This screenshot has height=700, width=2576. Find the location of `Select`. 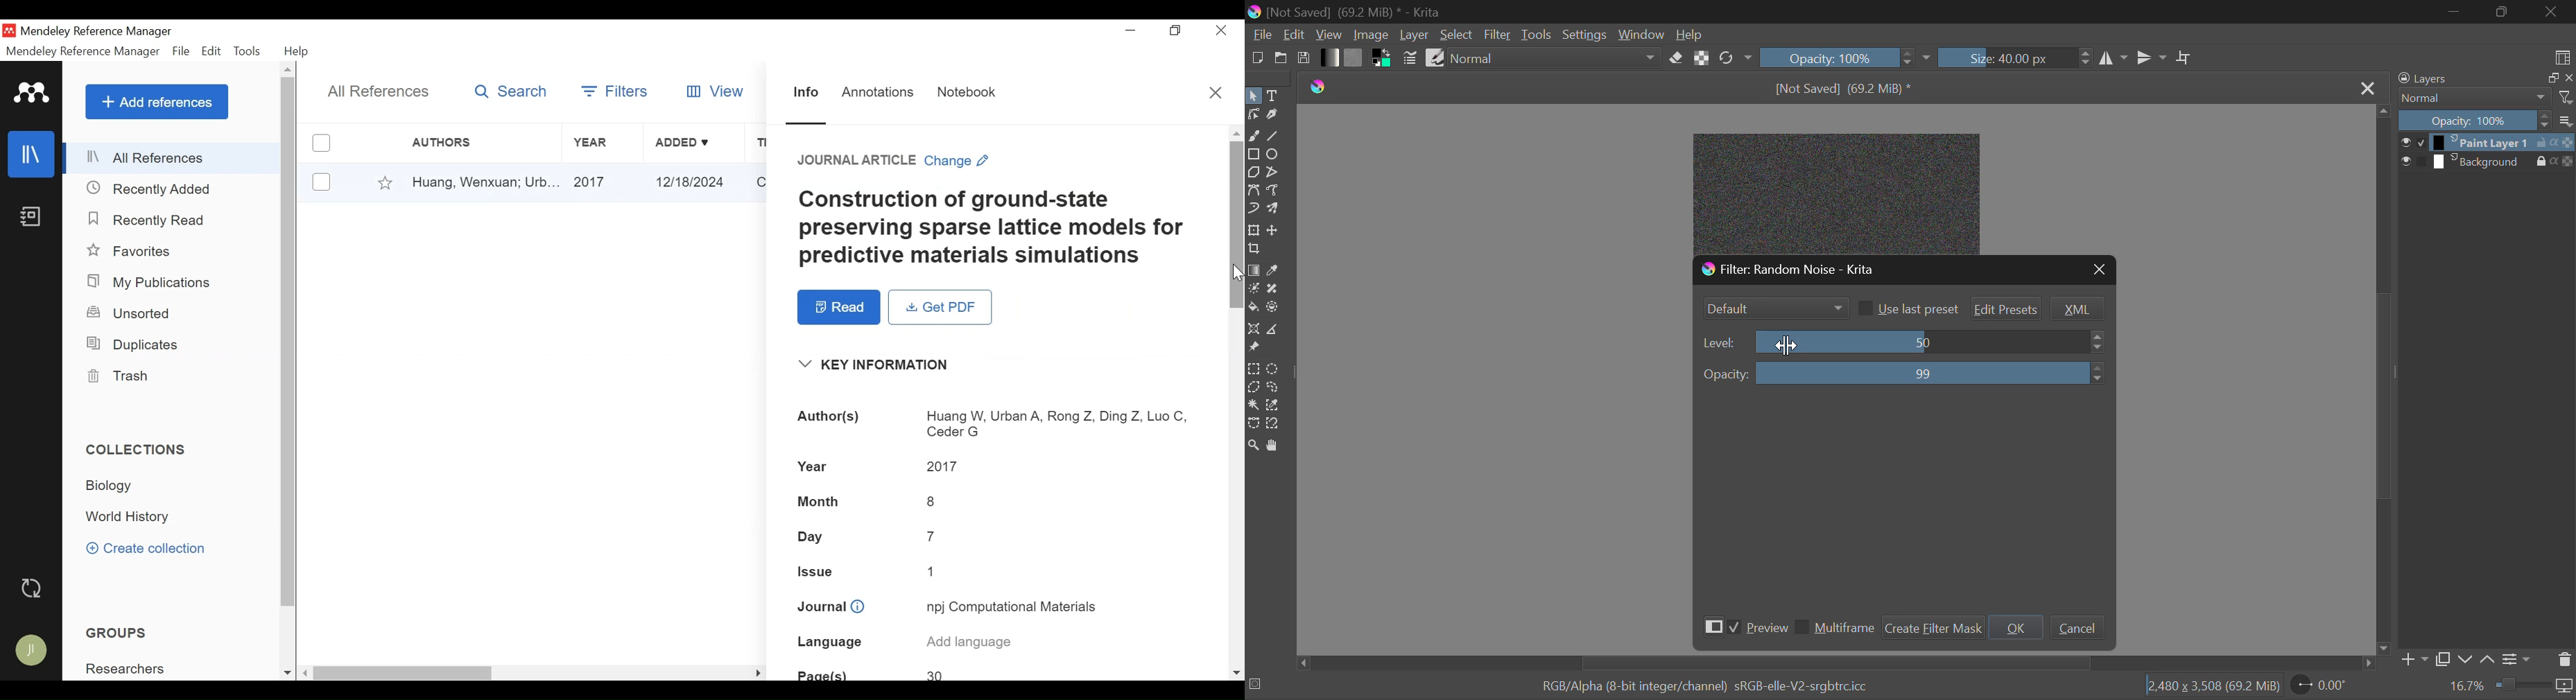

Select is located at coordinates (1253, 97).